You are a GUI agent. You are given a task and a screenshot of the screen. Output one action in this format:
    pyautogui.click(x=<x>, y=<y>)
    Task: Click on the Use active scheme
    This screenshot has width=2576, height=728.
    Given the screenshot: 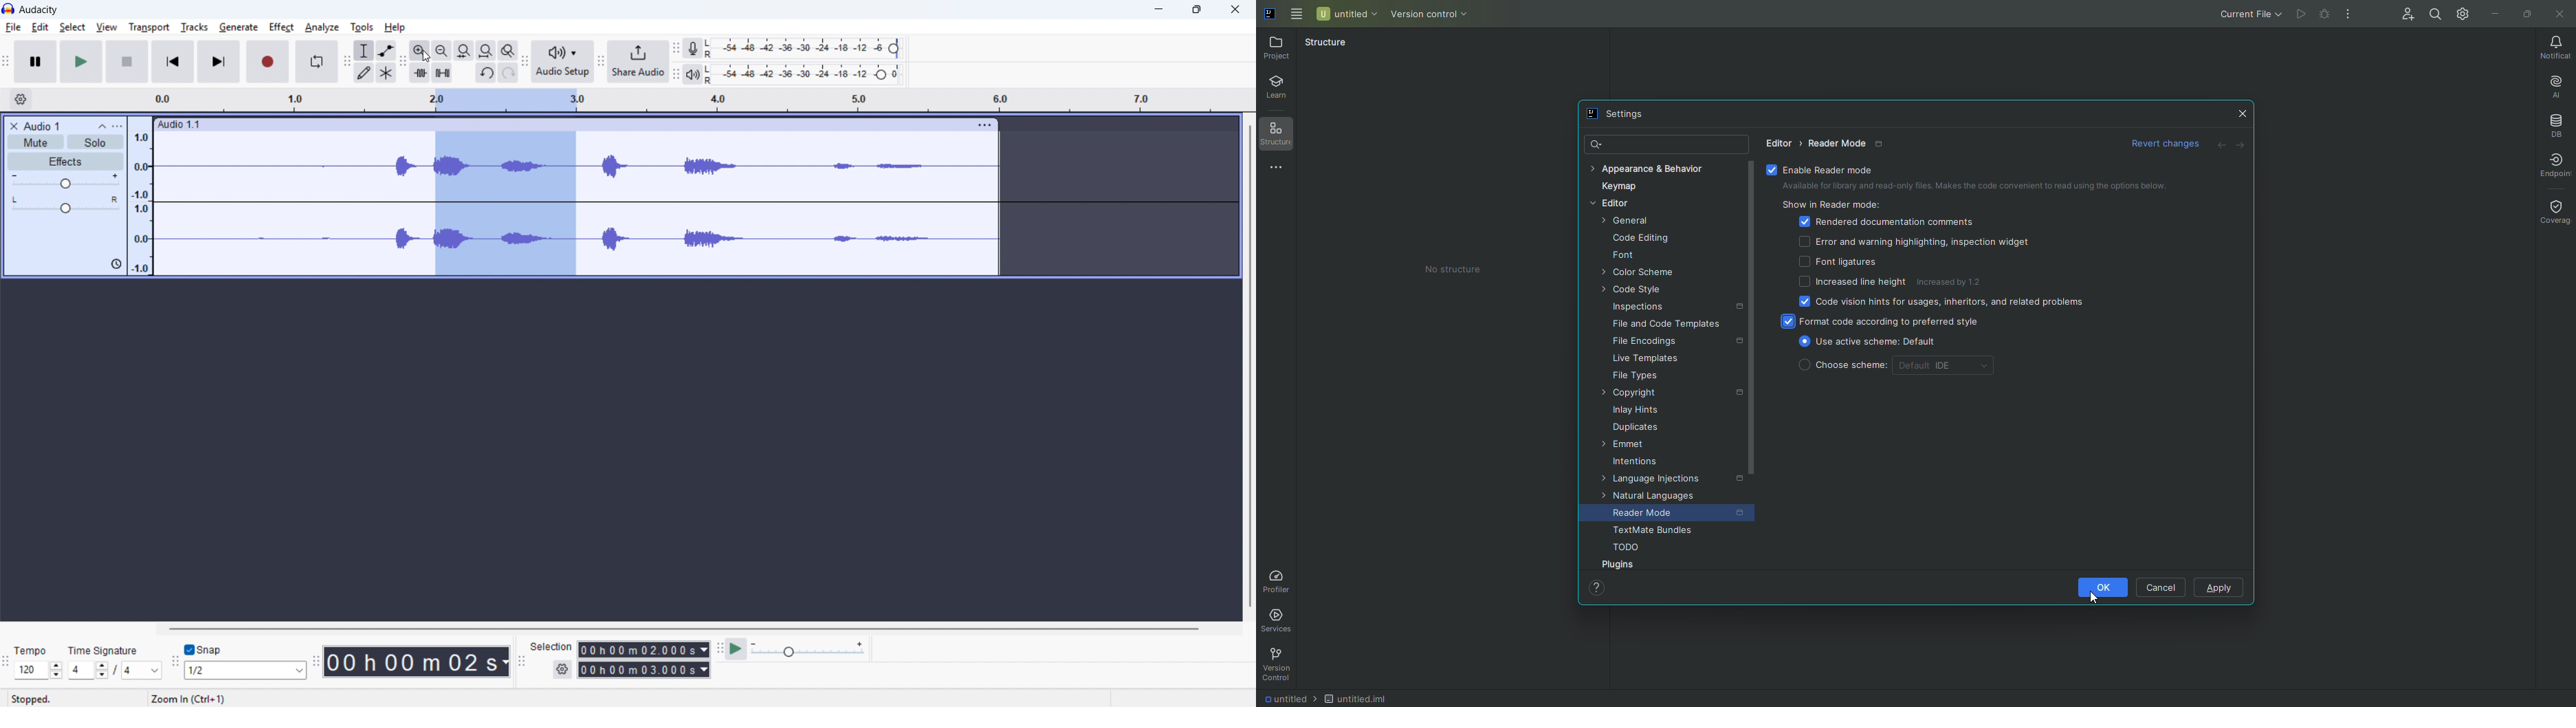 What is the action you would take?
    pyautogui.click(x=1895, y=339)
    